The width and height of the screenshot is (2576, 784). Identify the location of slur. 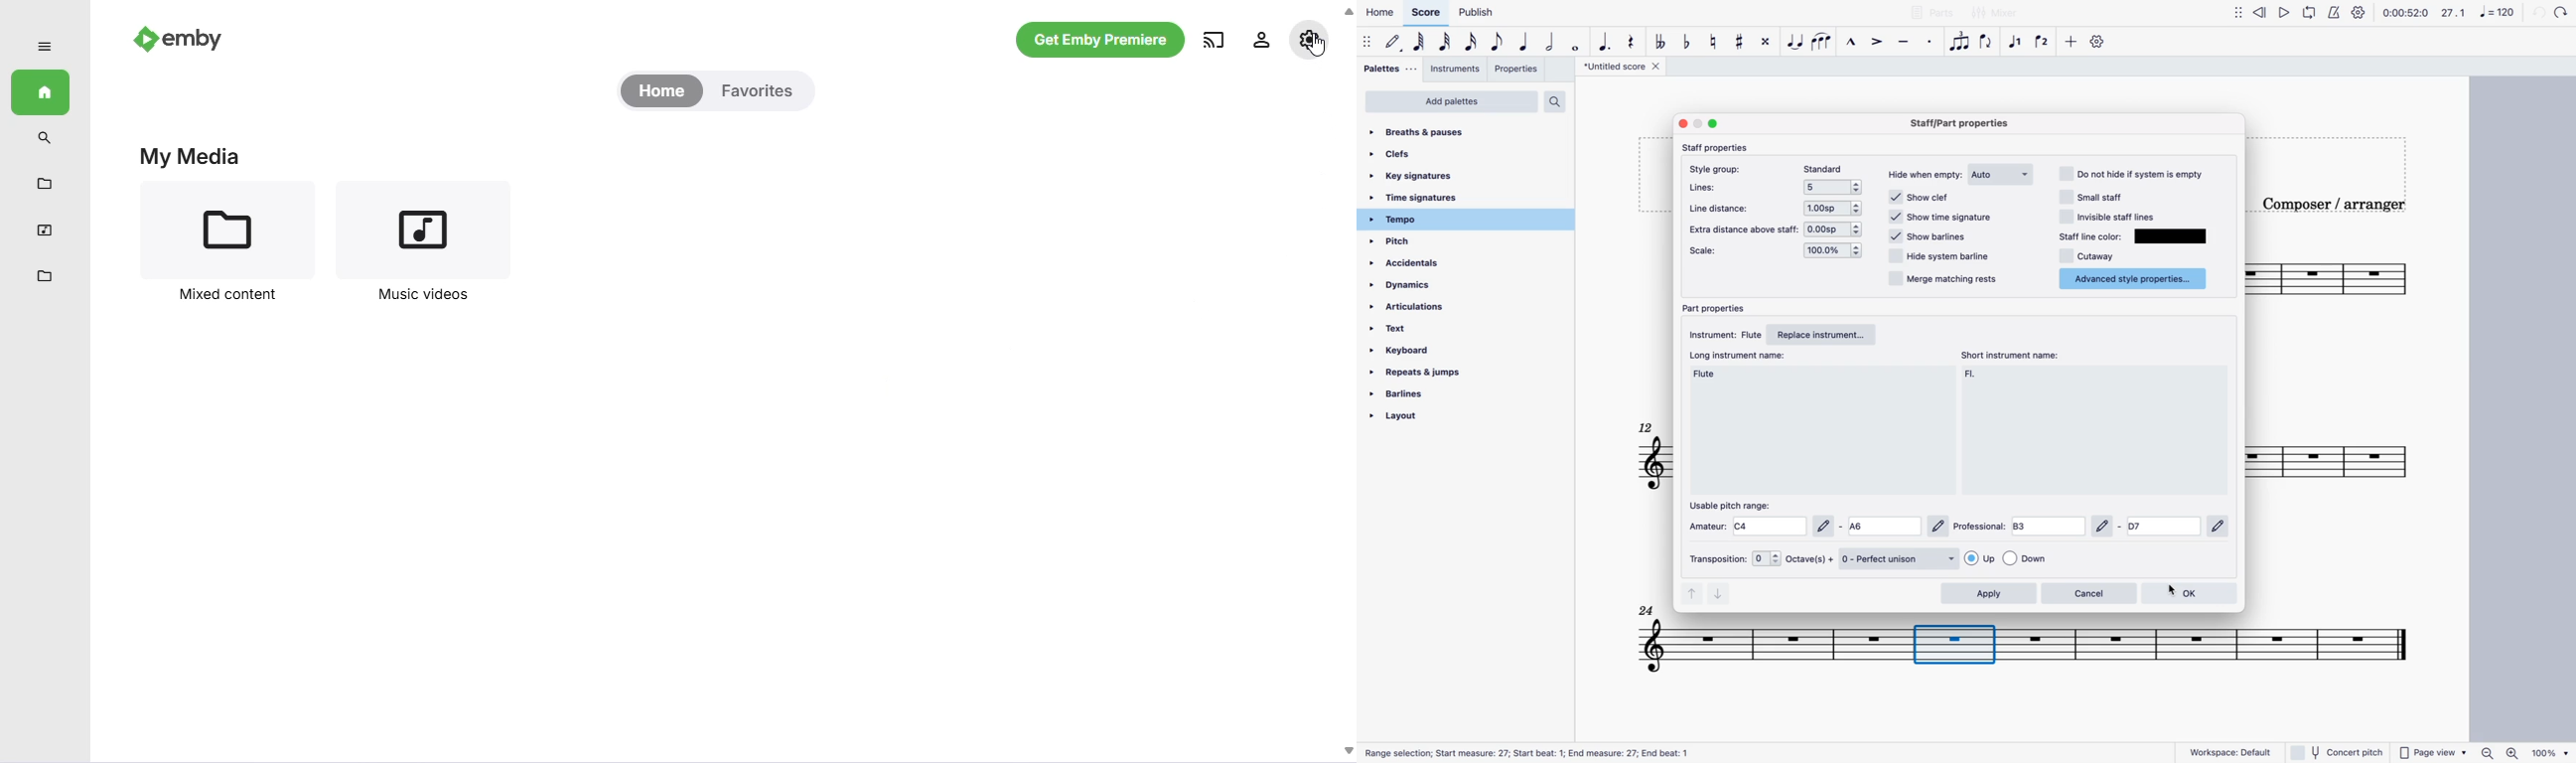
(1824, 42).